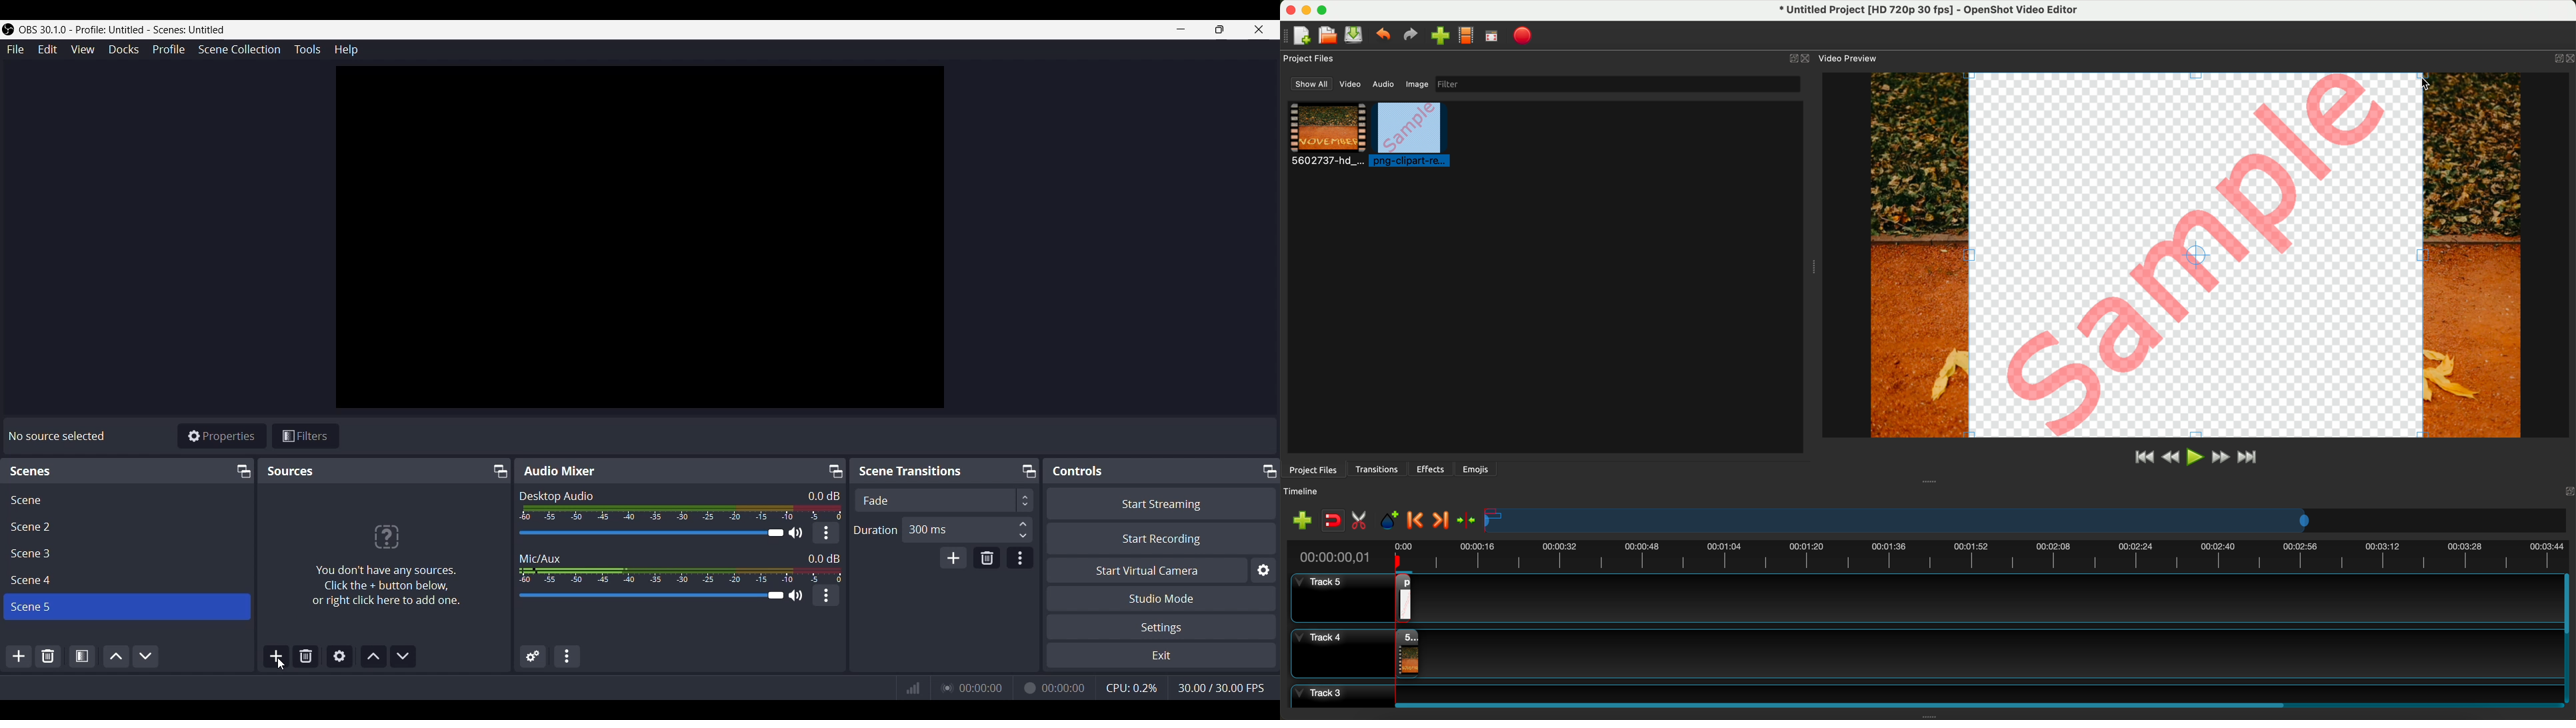  I want to click on next marker, so click(1439, 521).